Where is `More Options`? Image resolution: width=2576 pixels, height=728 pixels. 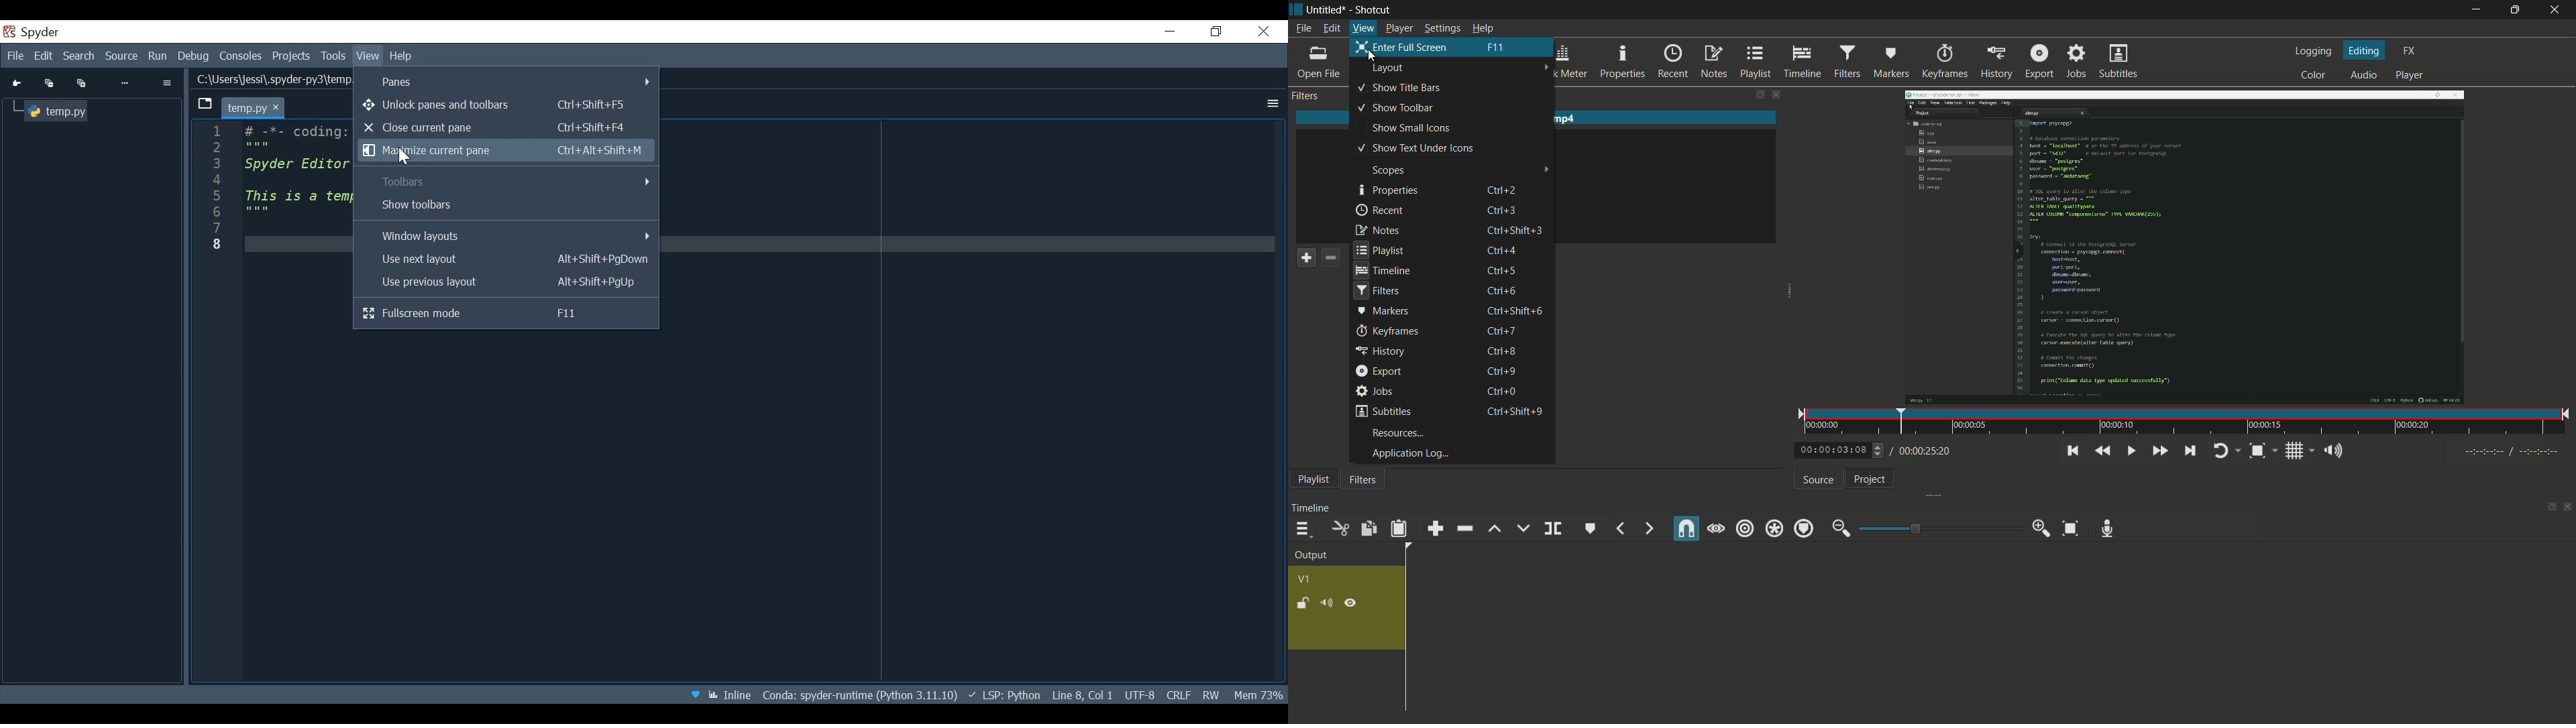
More Options is located at coordinates (1271, 103).